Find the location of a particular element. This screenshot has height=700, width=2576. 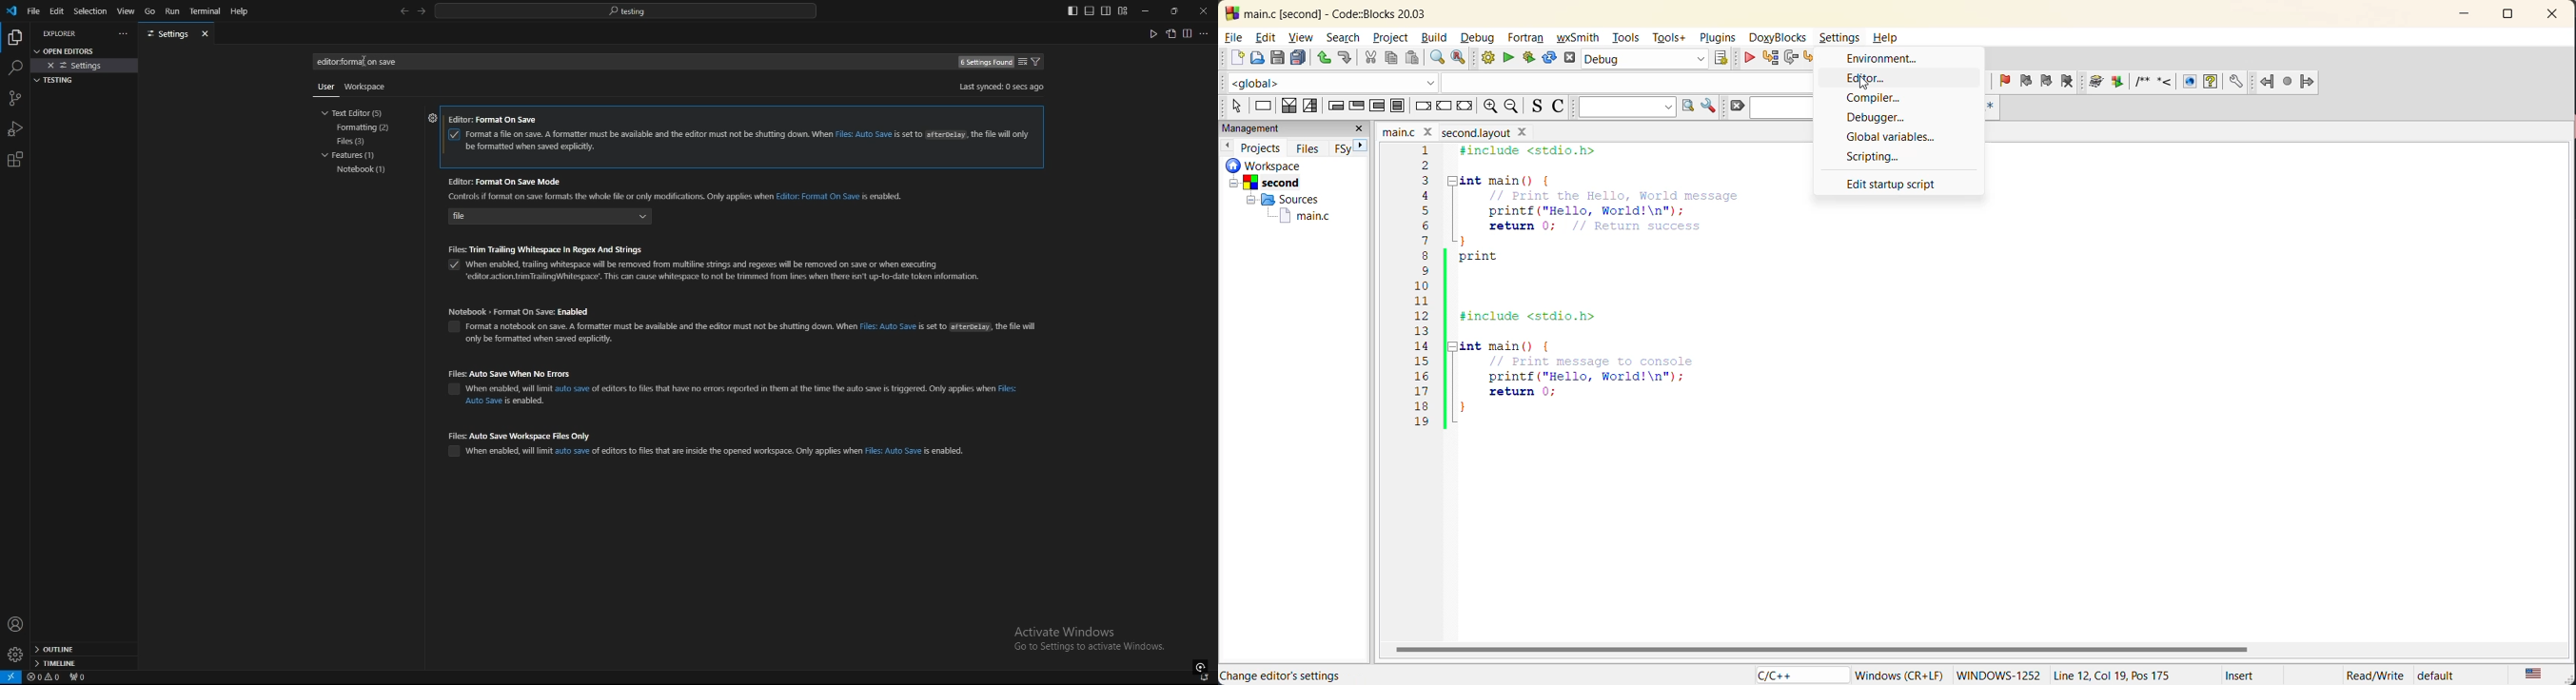

files auto save when no errors information is located at coordinates (750, 394).